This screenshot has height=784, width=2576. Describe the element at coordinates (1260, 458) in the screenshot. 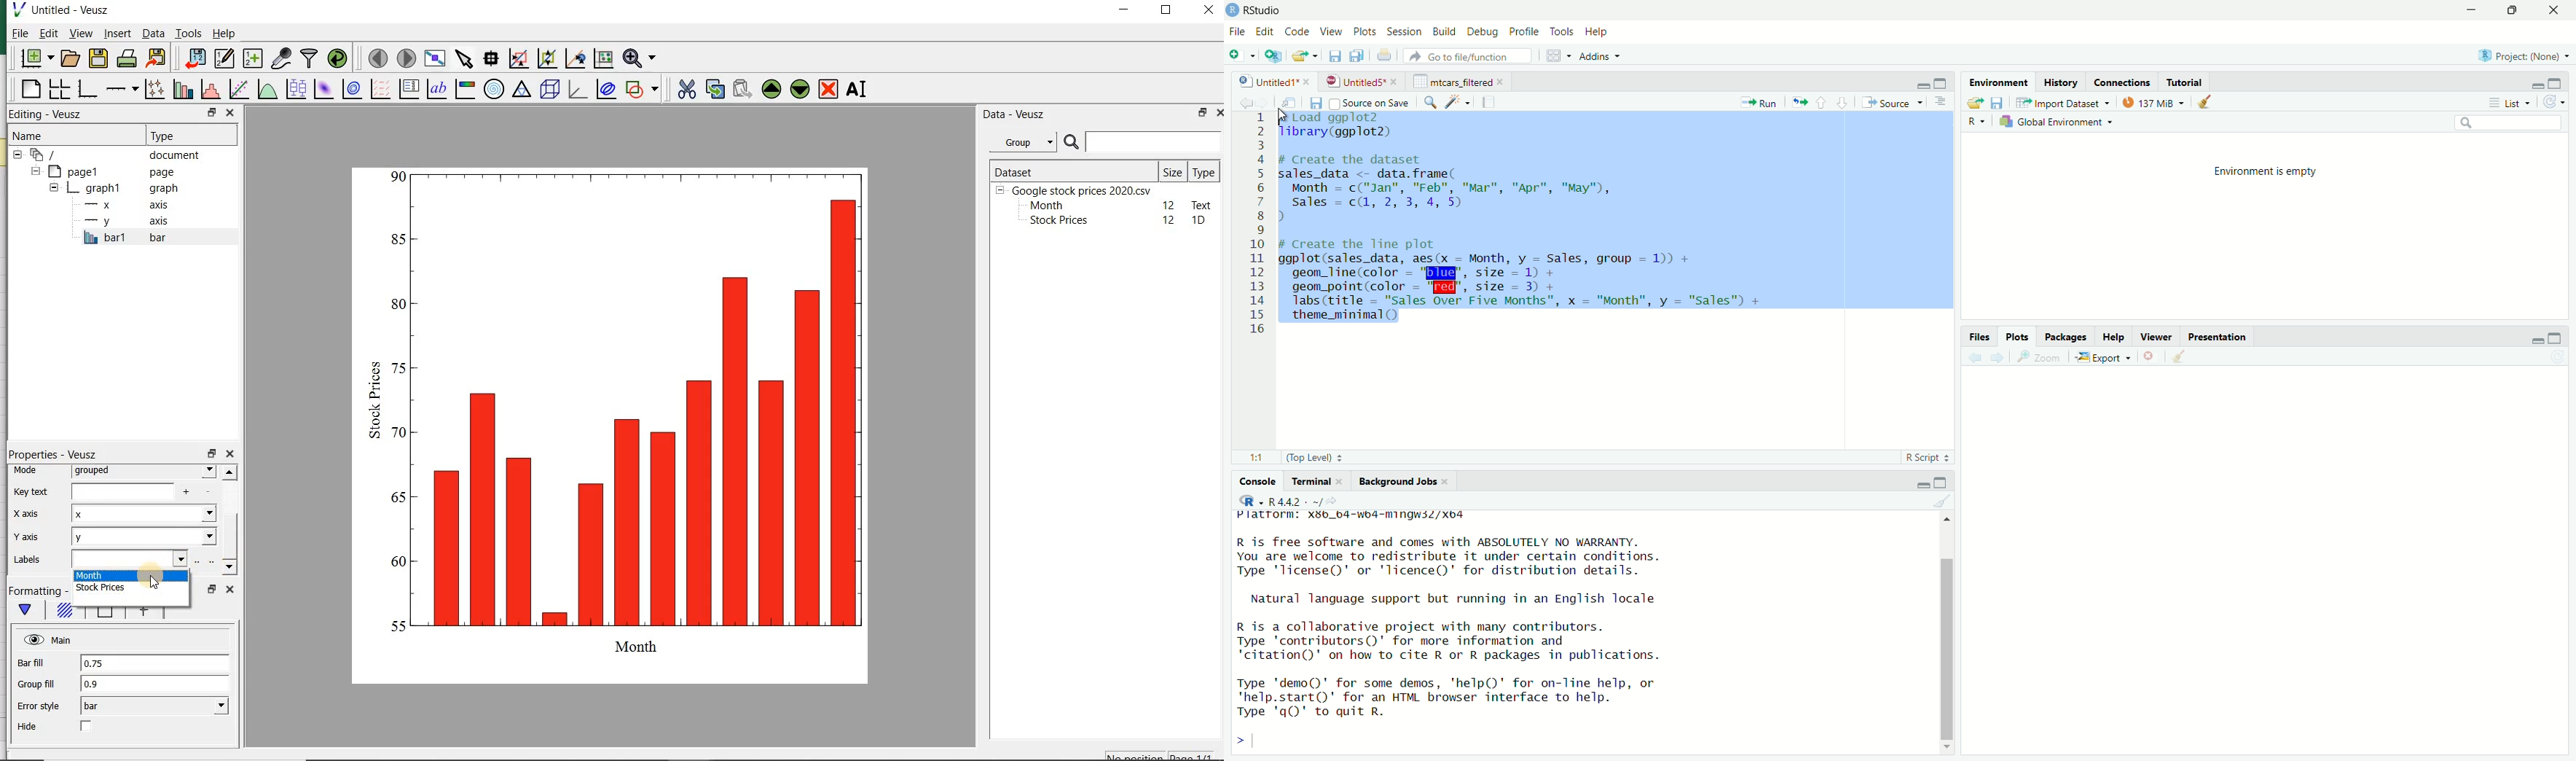

I see `15:18` at that location.